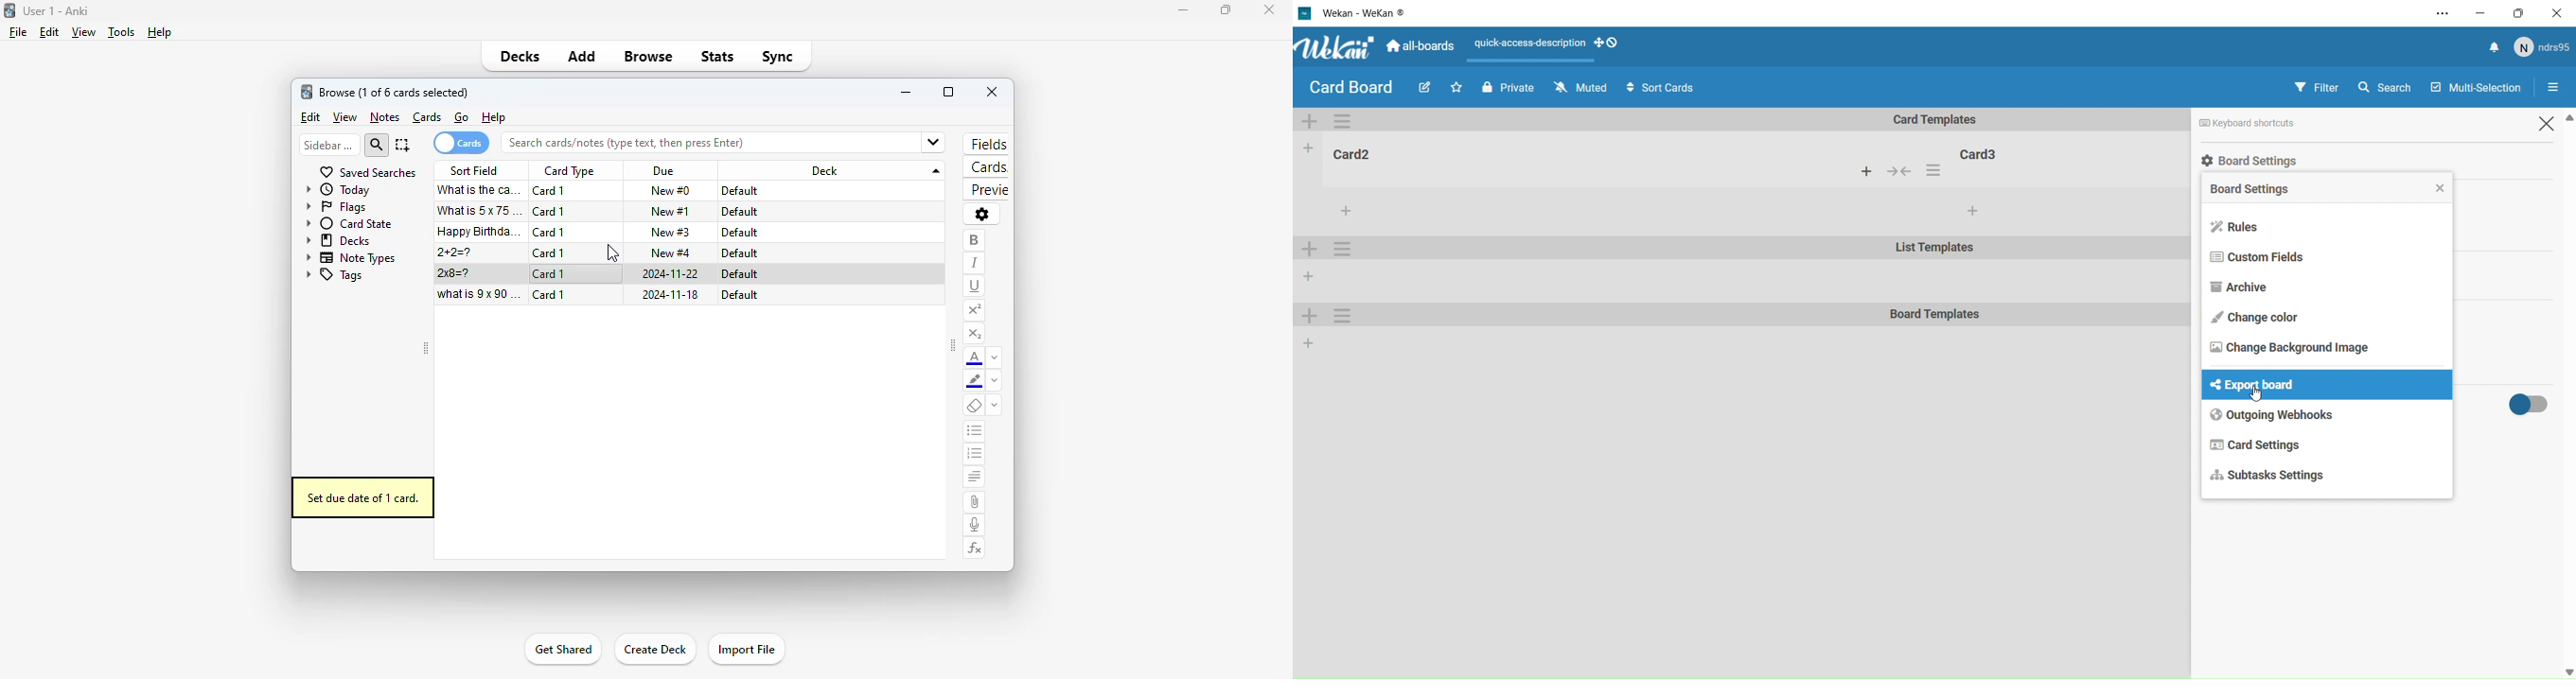 This screenshot has width=2576, height=700. I want to click on edit, so click(309, 117).